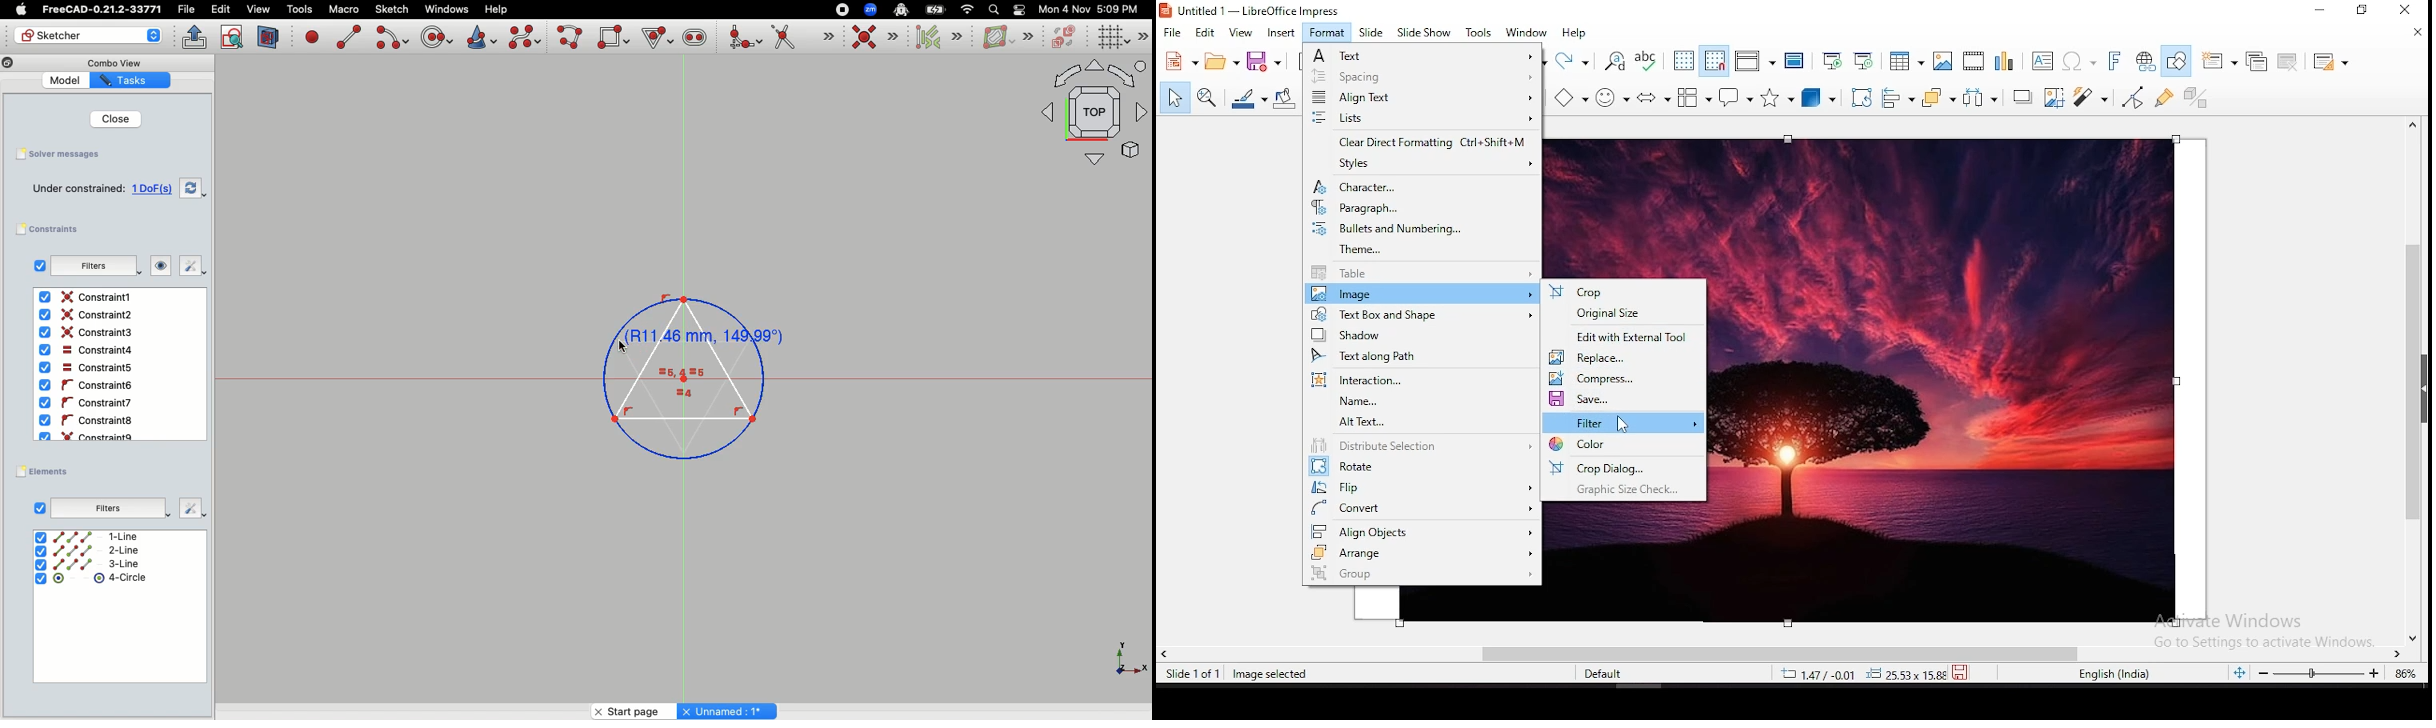  I want to click on Toggle, so click(1019, 10).